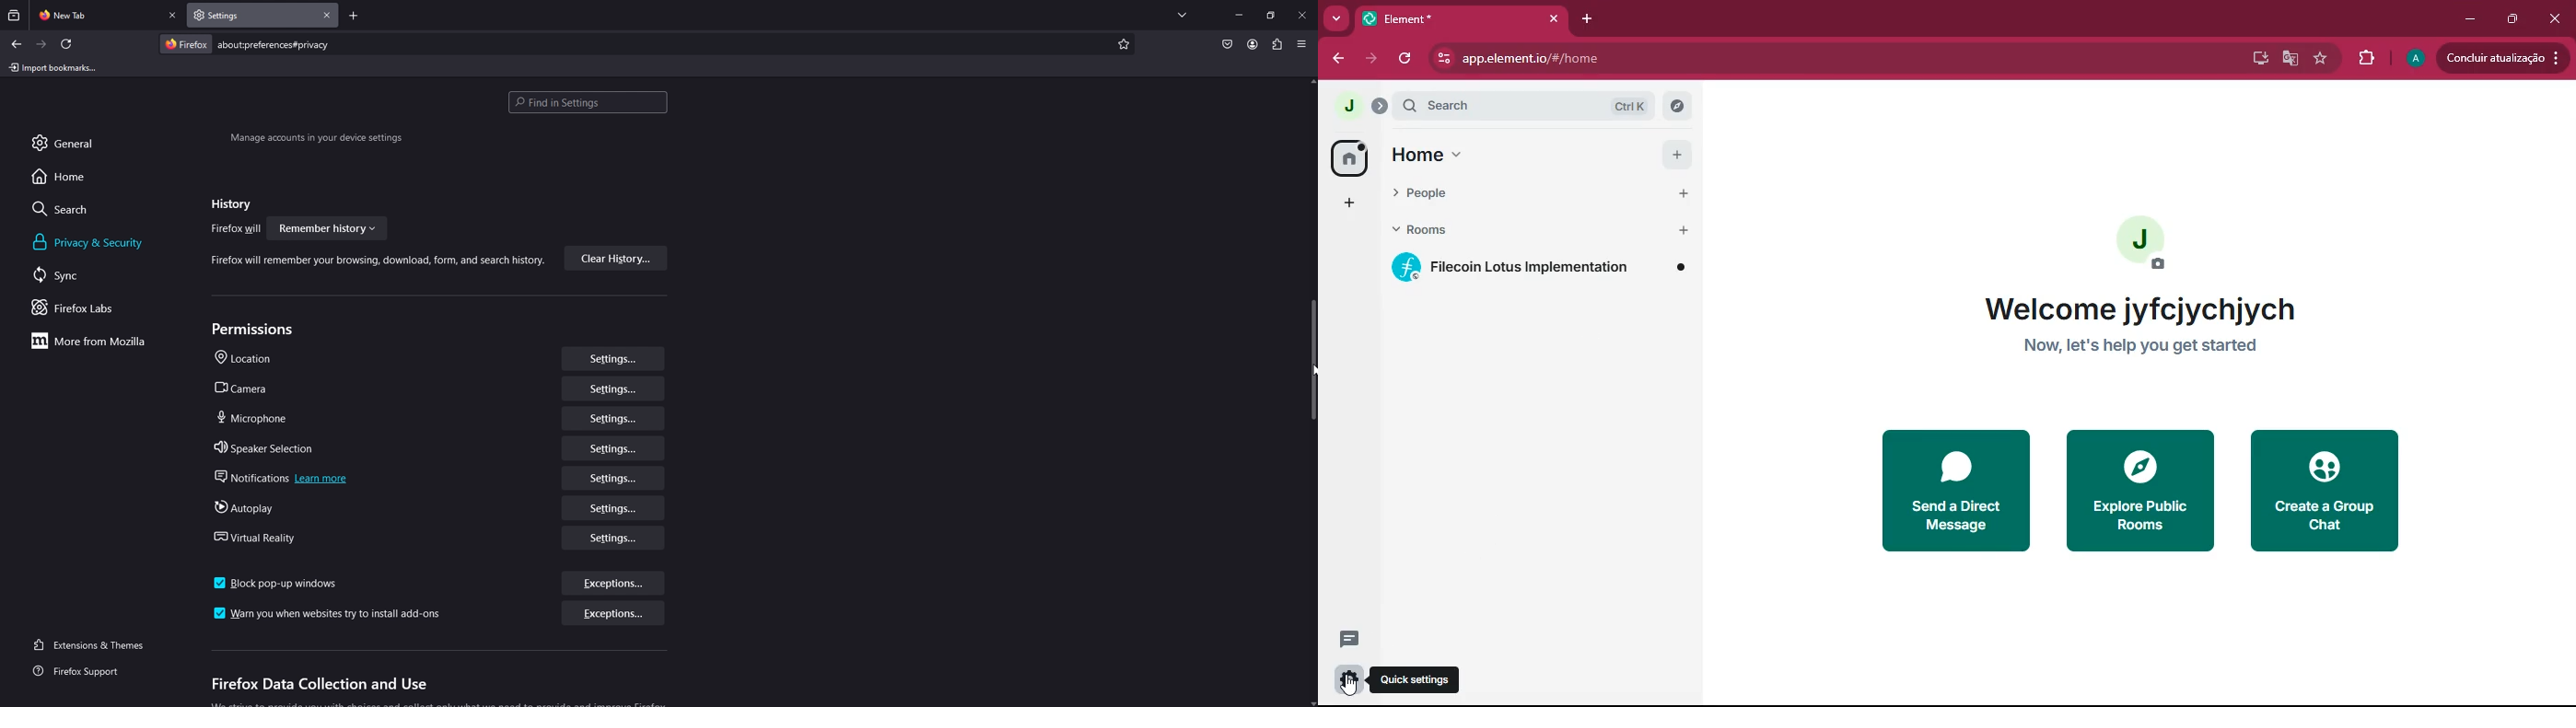 The image size is (2576, 728). What do you see at coordinates (1369, 58) in the screenshot?
I see `forward` at bounding box center [1369, 58].